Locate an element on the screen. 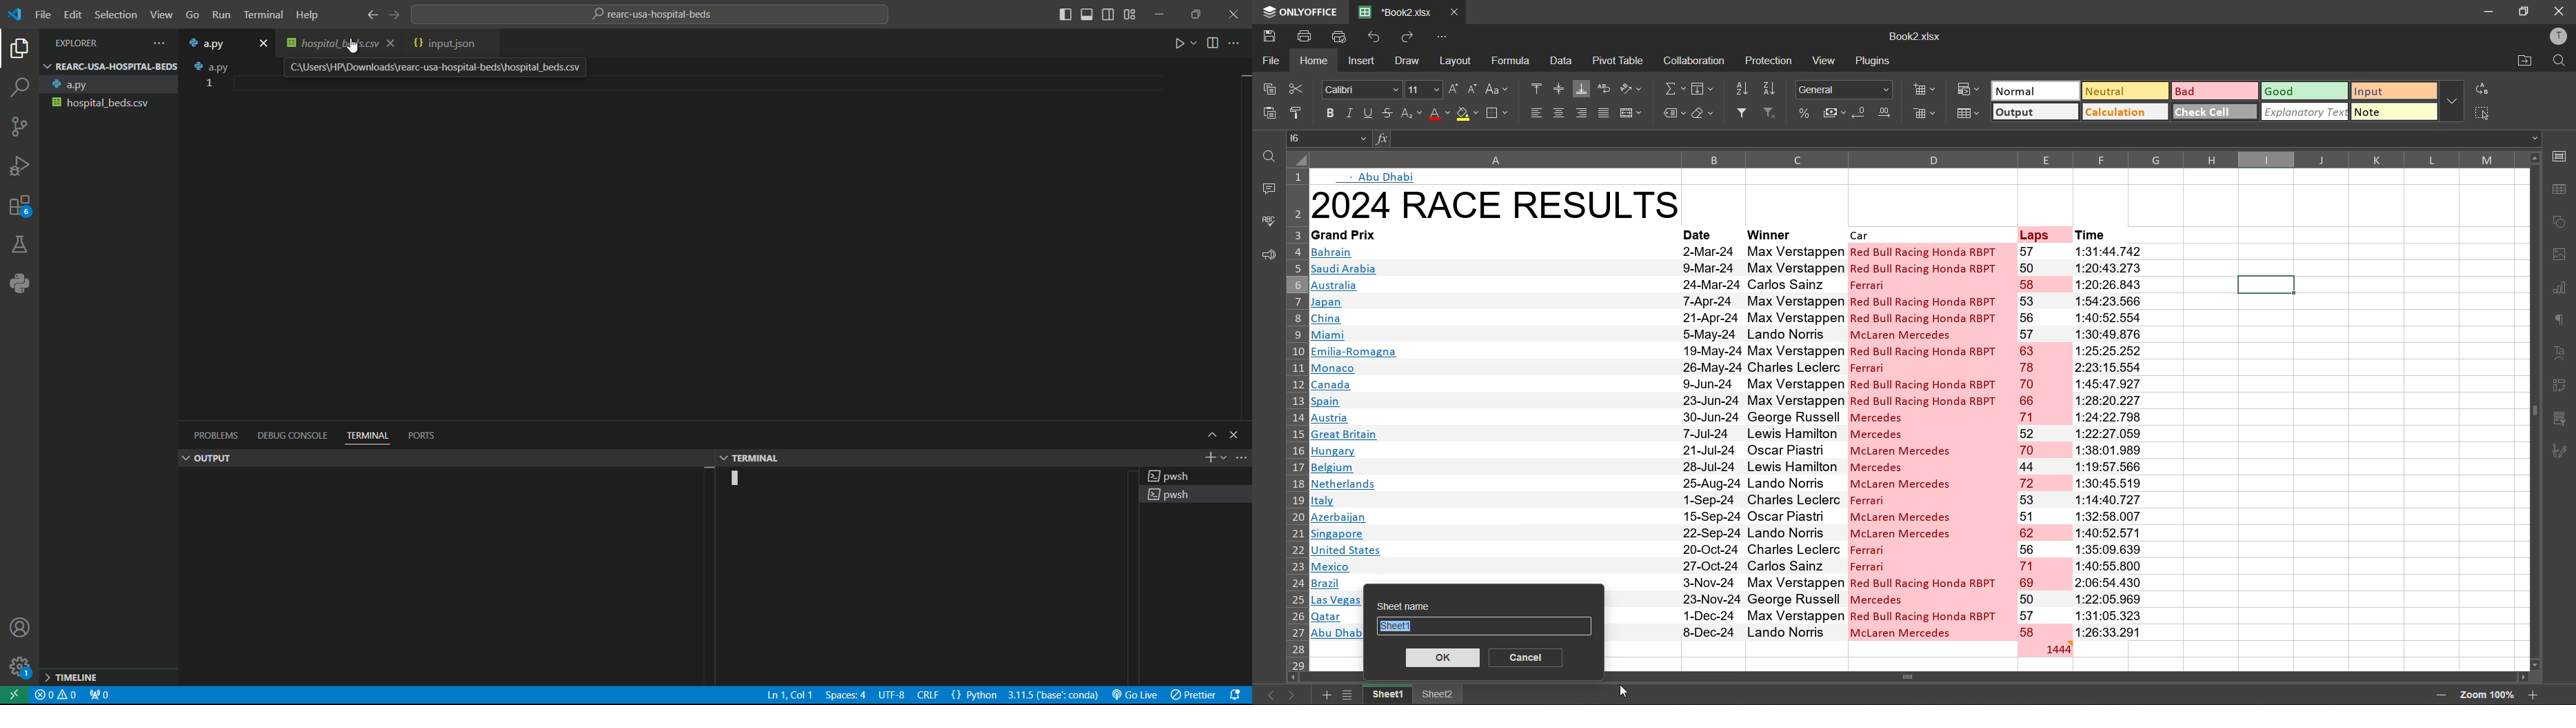  bad is located at coordinates (2212, 89).